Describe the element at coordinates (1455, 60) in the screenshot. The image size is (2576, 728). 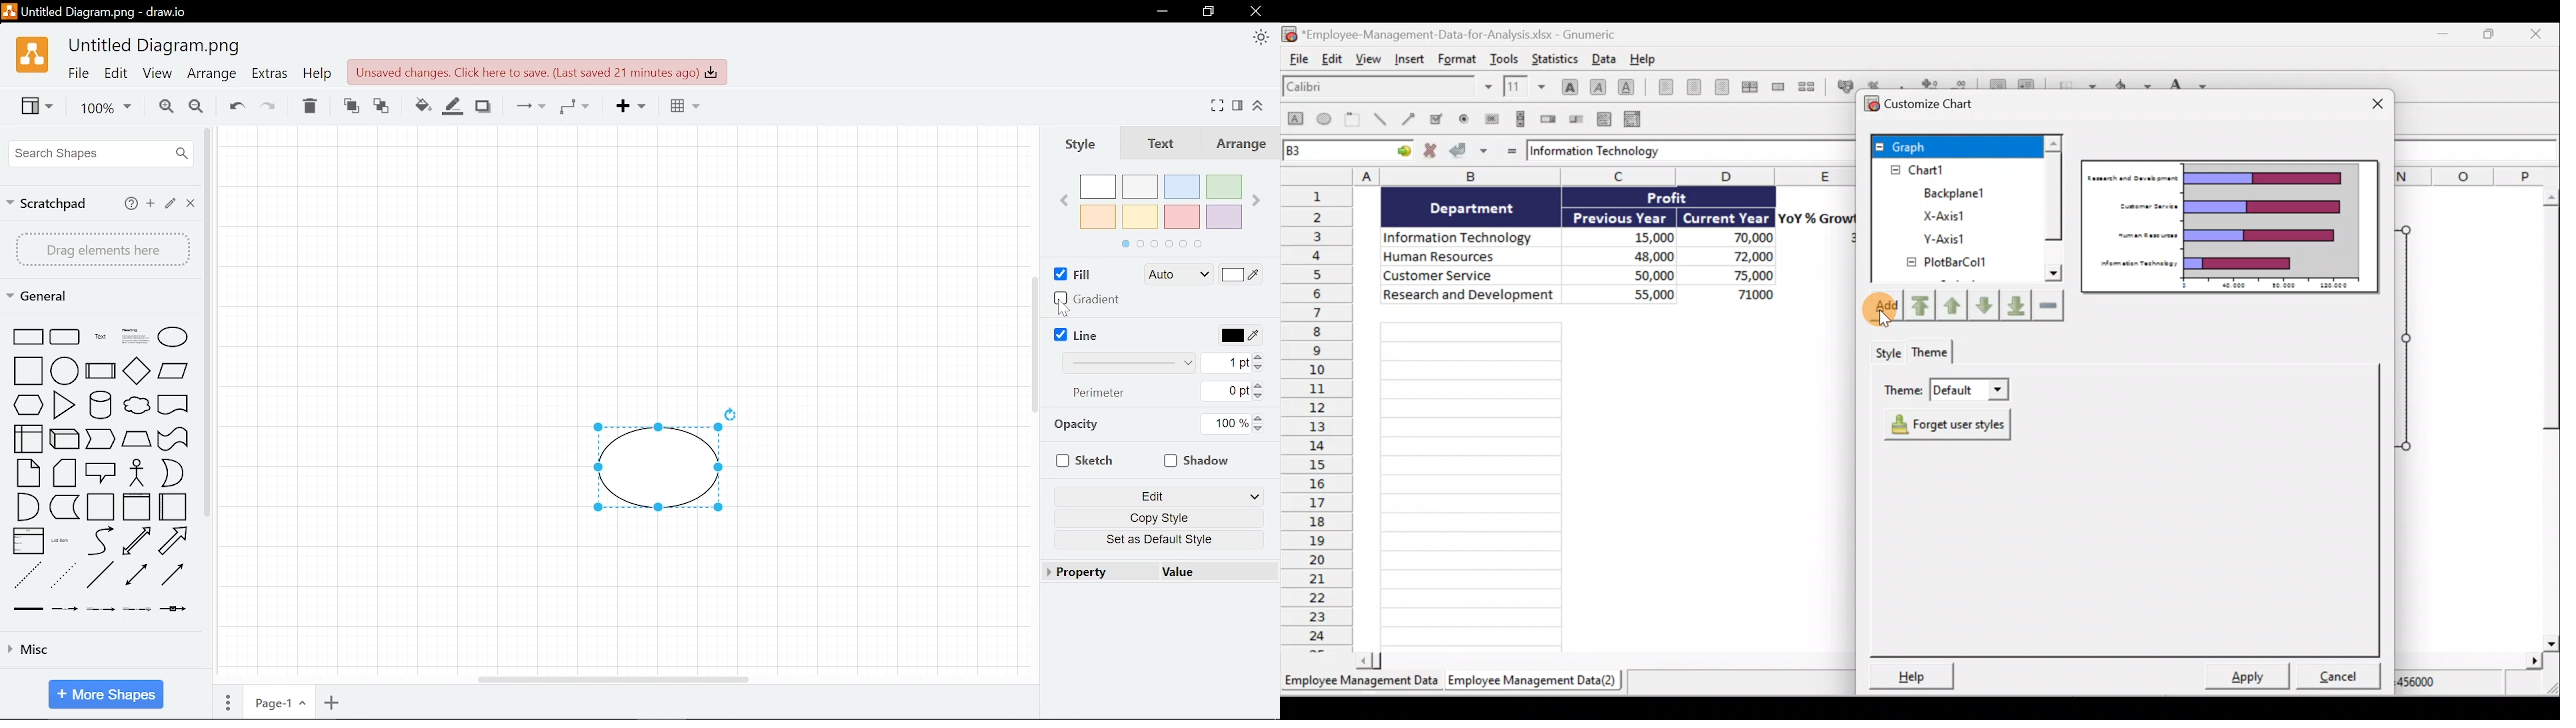
I see `Format` at that location.